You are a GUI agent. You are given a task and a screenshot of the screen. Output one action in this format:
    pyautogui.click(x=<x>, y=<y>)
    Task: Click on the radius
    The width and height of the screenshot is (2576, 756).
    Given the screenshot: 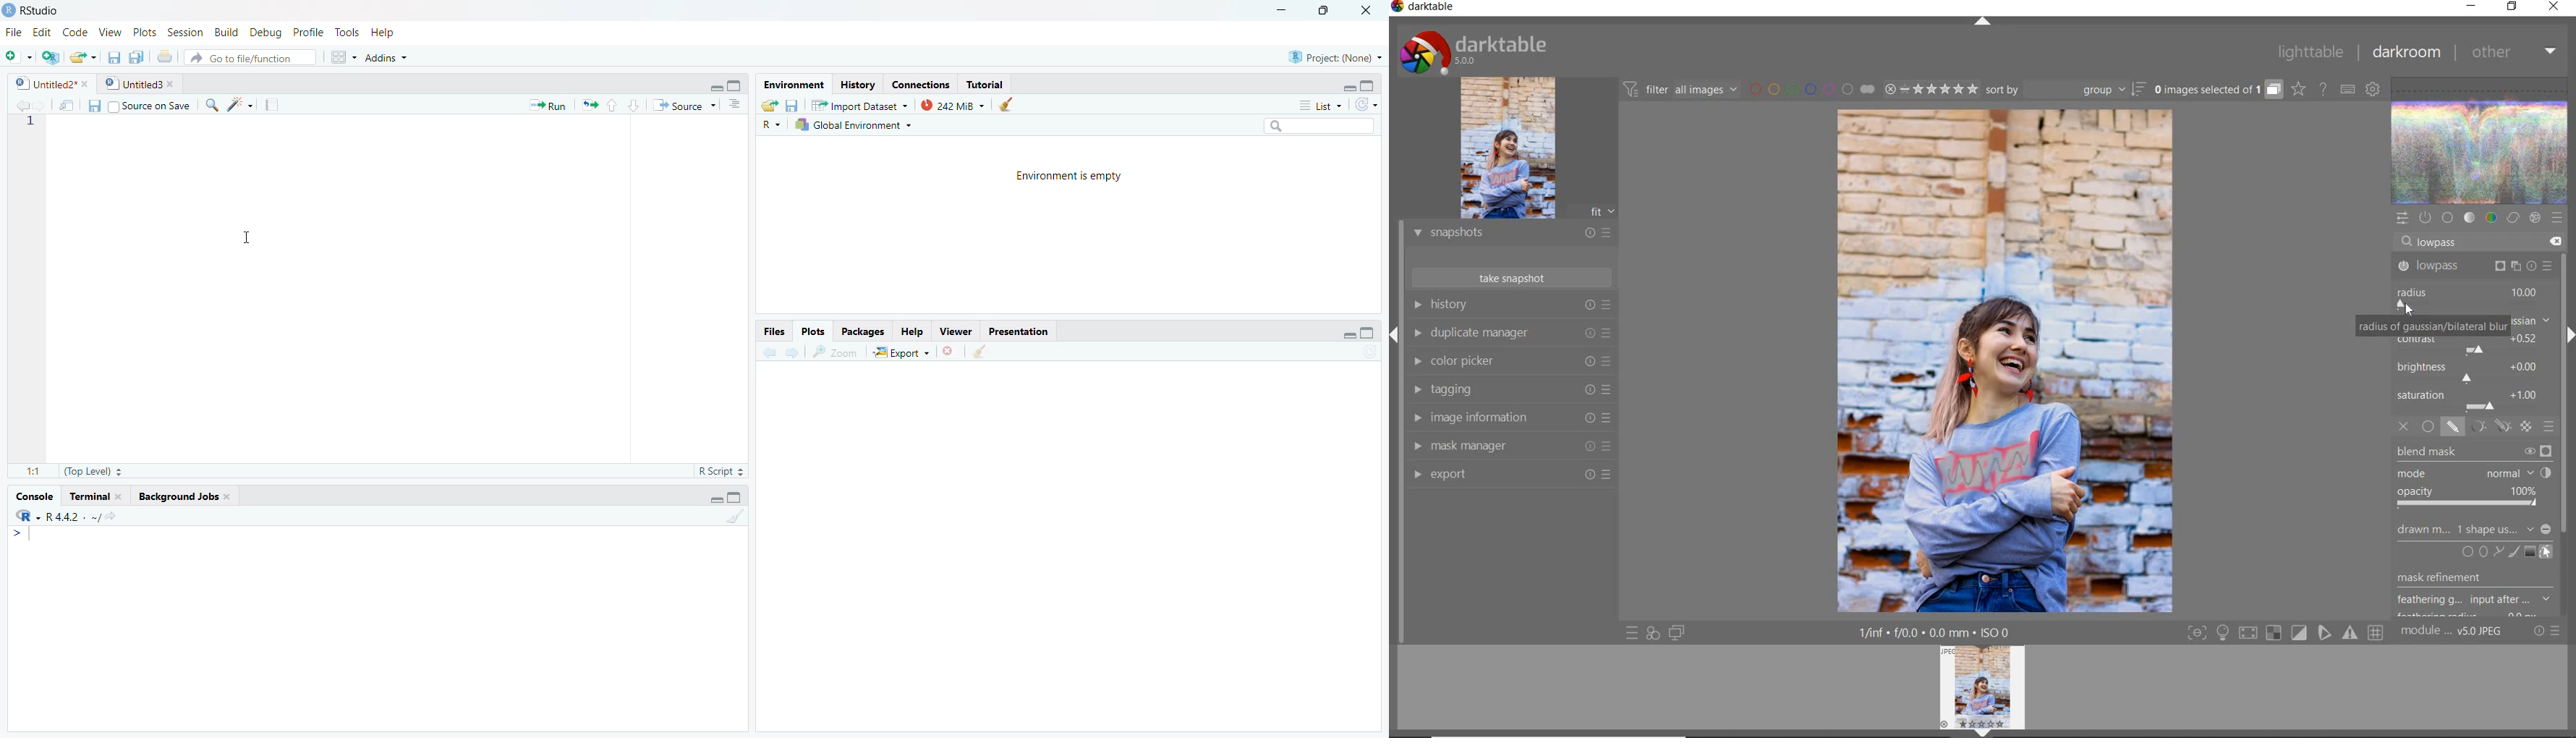 What is the action you would take?
    pyautogui.click(x=2469, y=296)
    